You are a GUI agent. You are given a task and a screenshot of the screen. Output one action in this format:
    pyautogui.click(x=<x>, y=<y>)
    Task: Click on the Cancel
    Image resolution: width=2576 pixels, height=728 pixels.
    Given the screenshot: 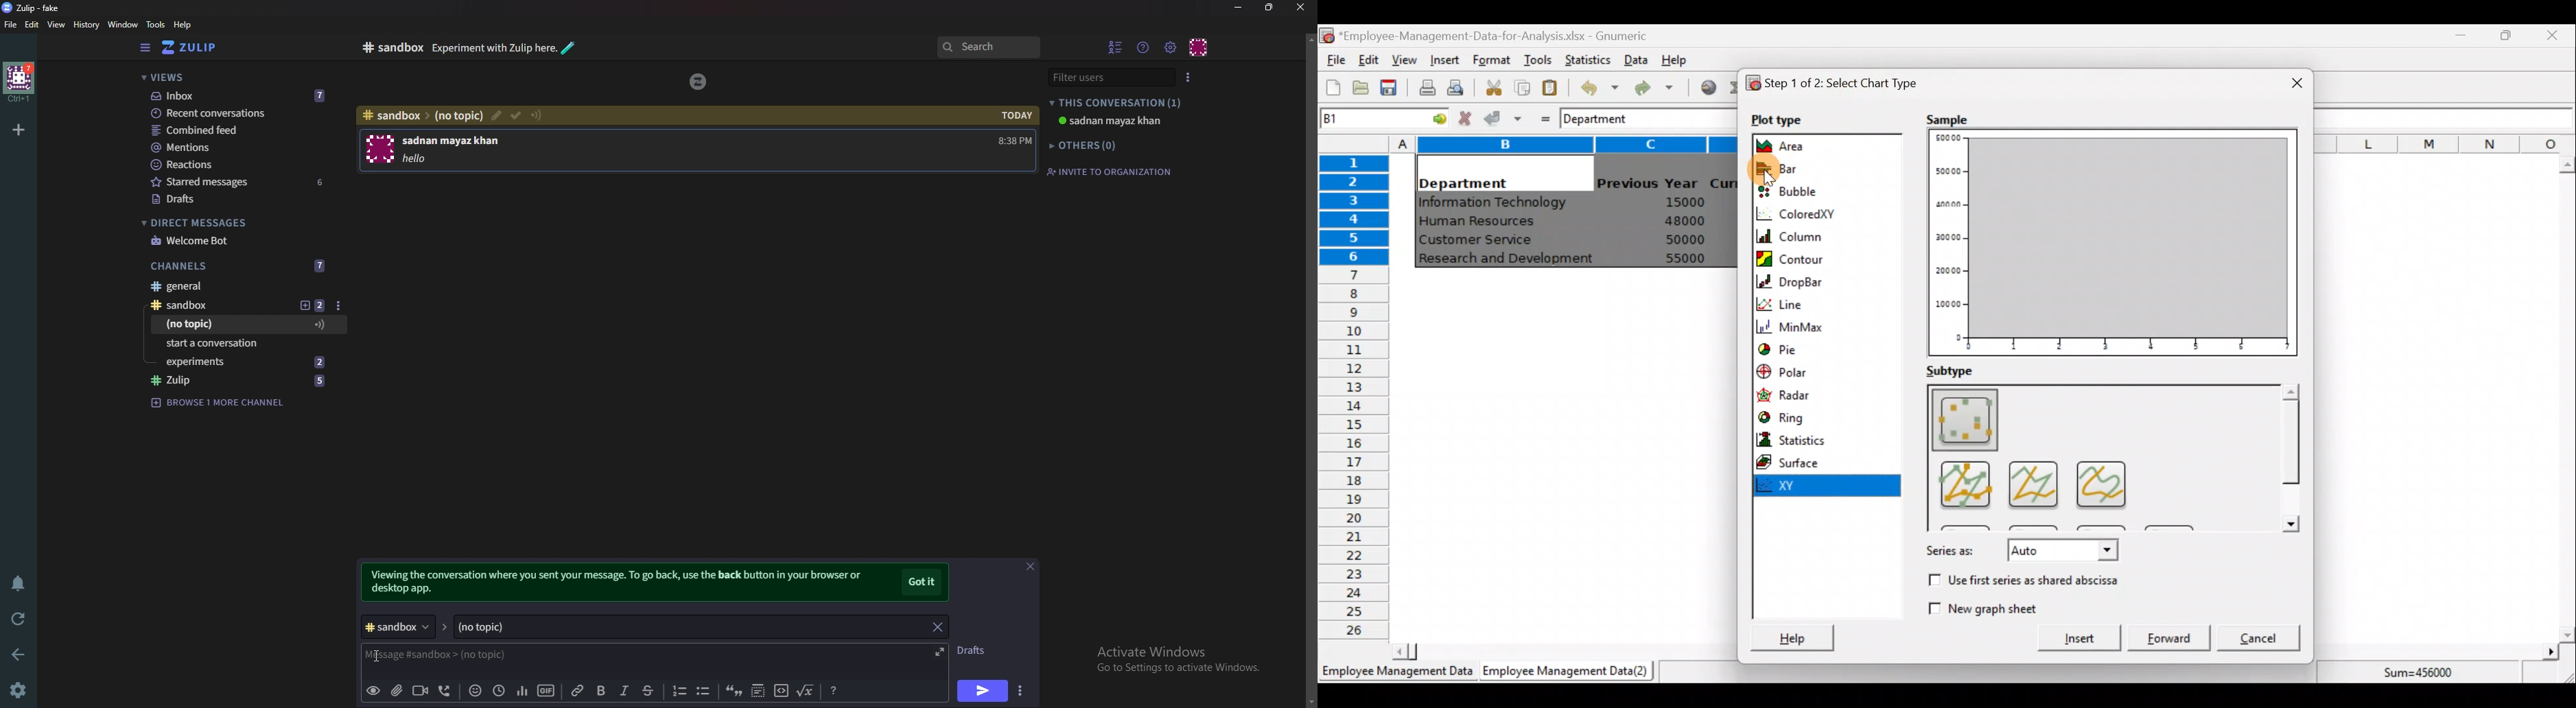 What is the action you would take?
    pyautogui.click(x=2266, y=639)
    